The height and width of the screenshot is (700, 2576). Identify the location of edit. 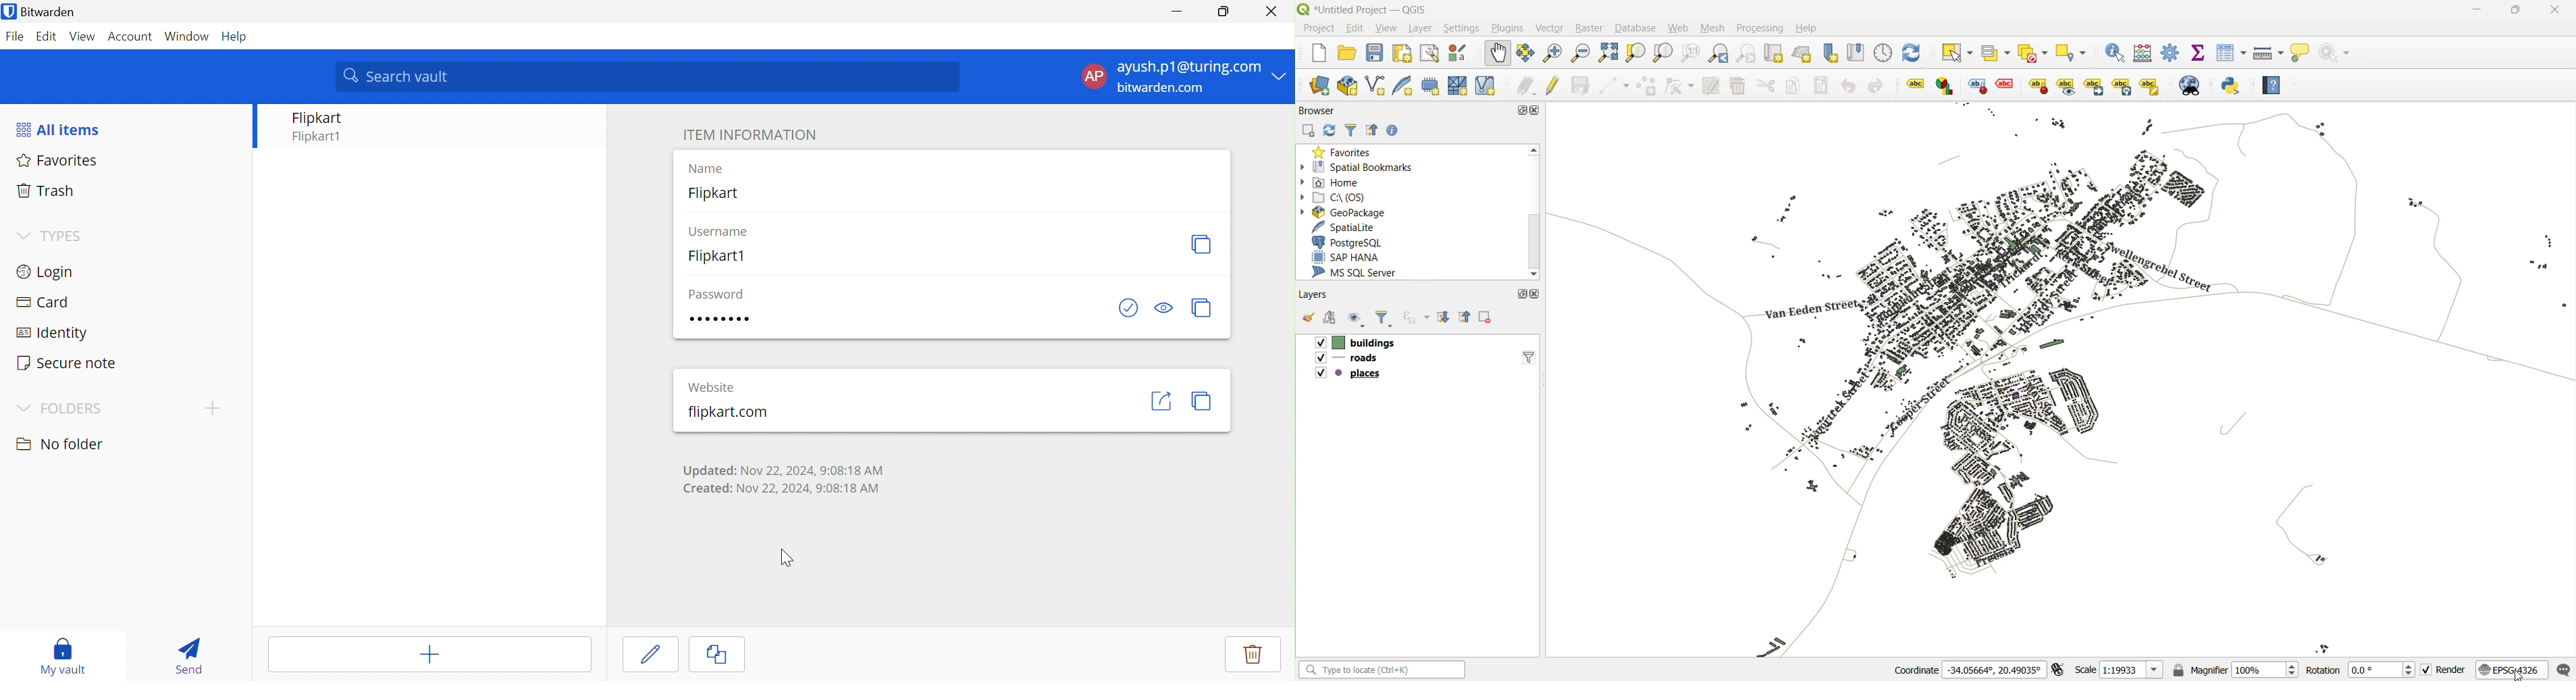
(1355, 28).